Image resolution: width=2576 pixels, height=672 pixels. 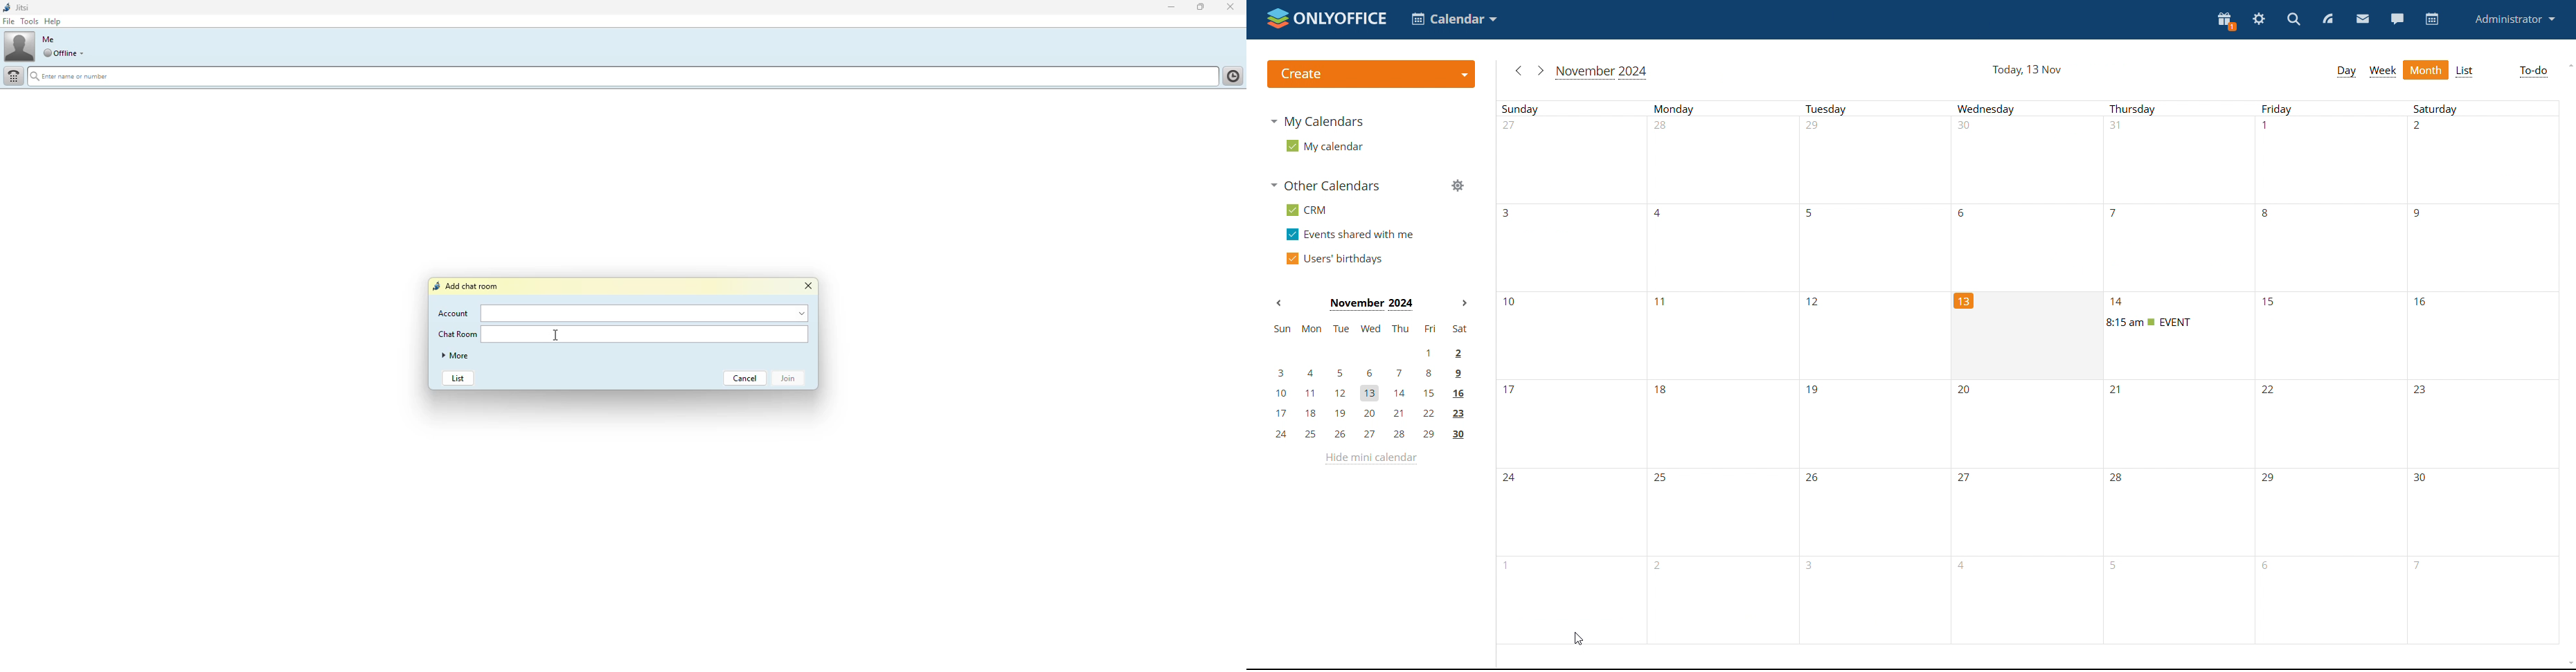 I want to click on drop down, so click(x=84, y=53).